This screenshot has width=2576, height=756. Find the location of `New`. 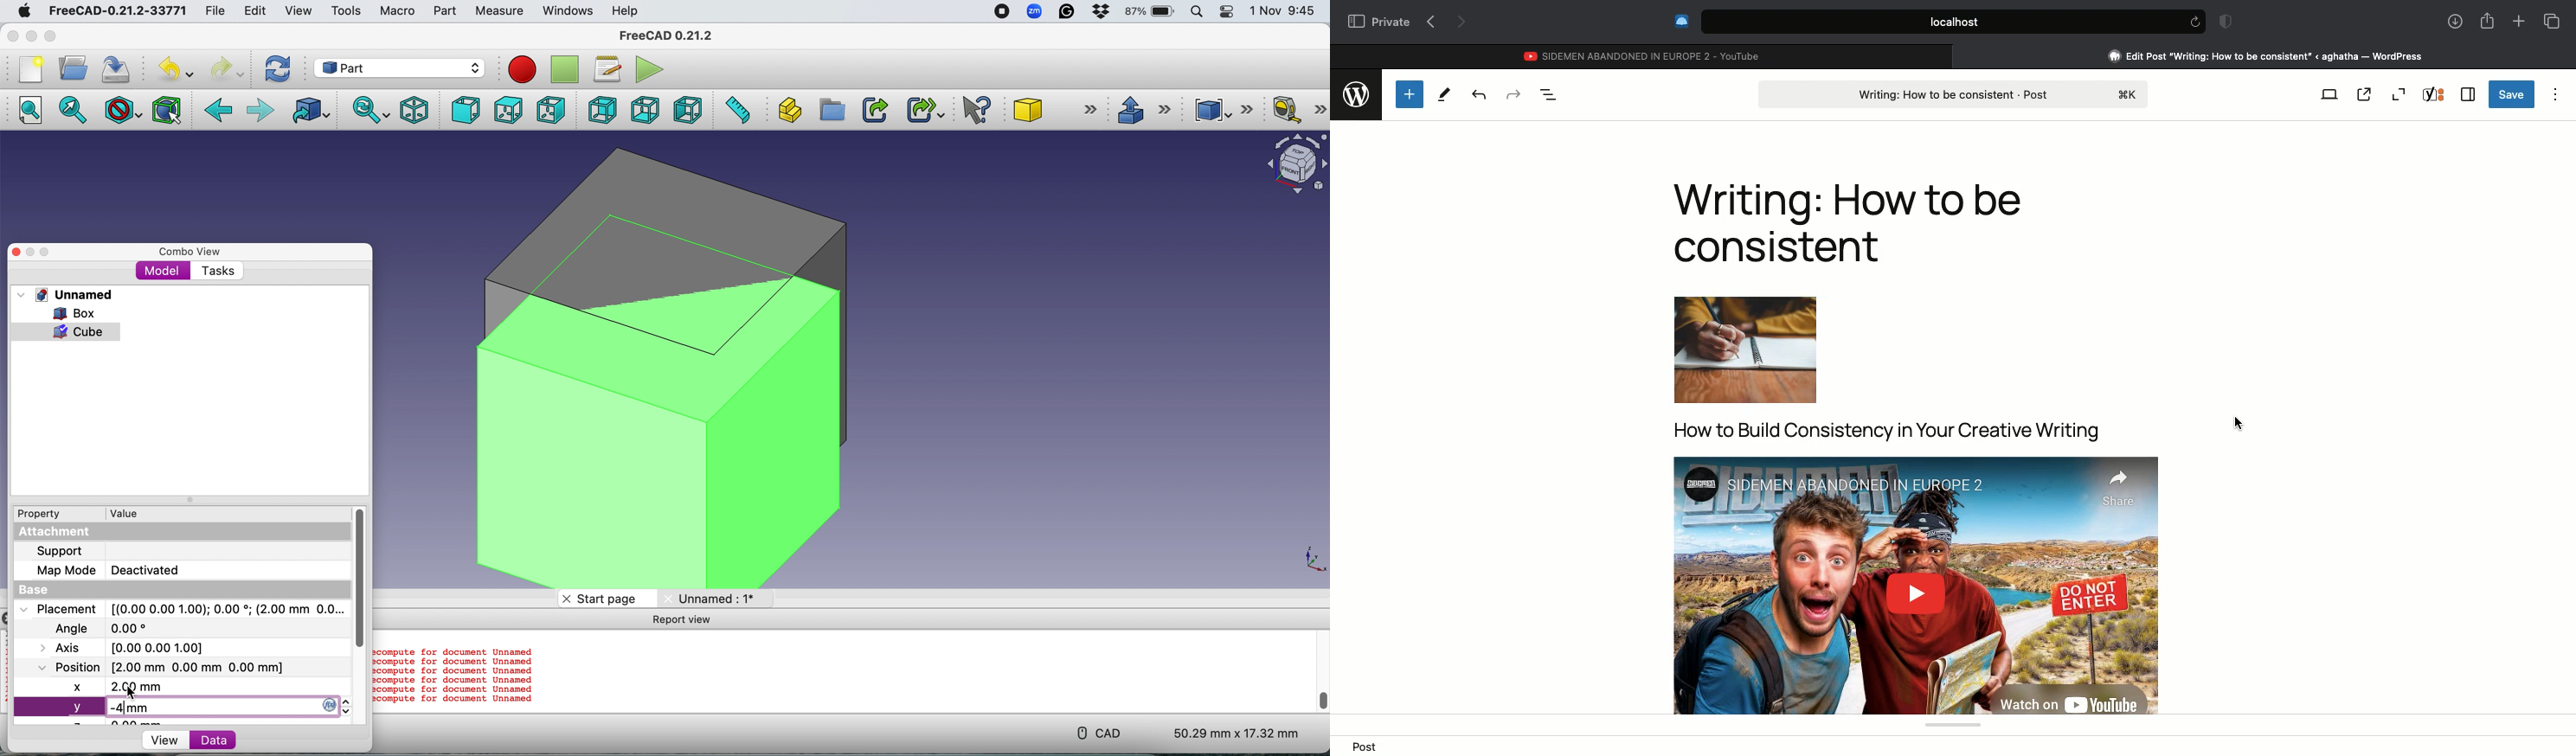

New is located at coordinates (30, 70).